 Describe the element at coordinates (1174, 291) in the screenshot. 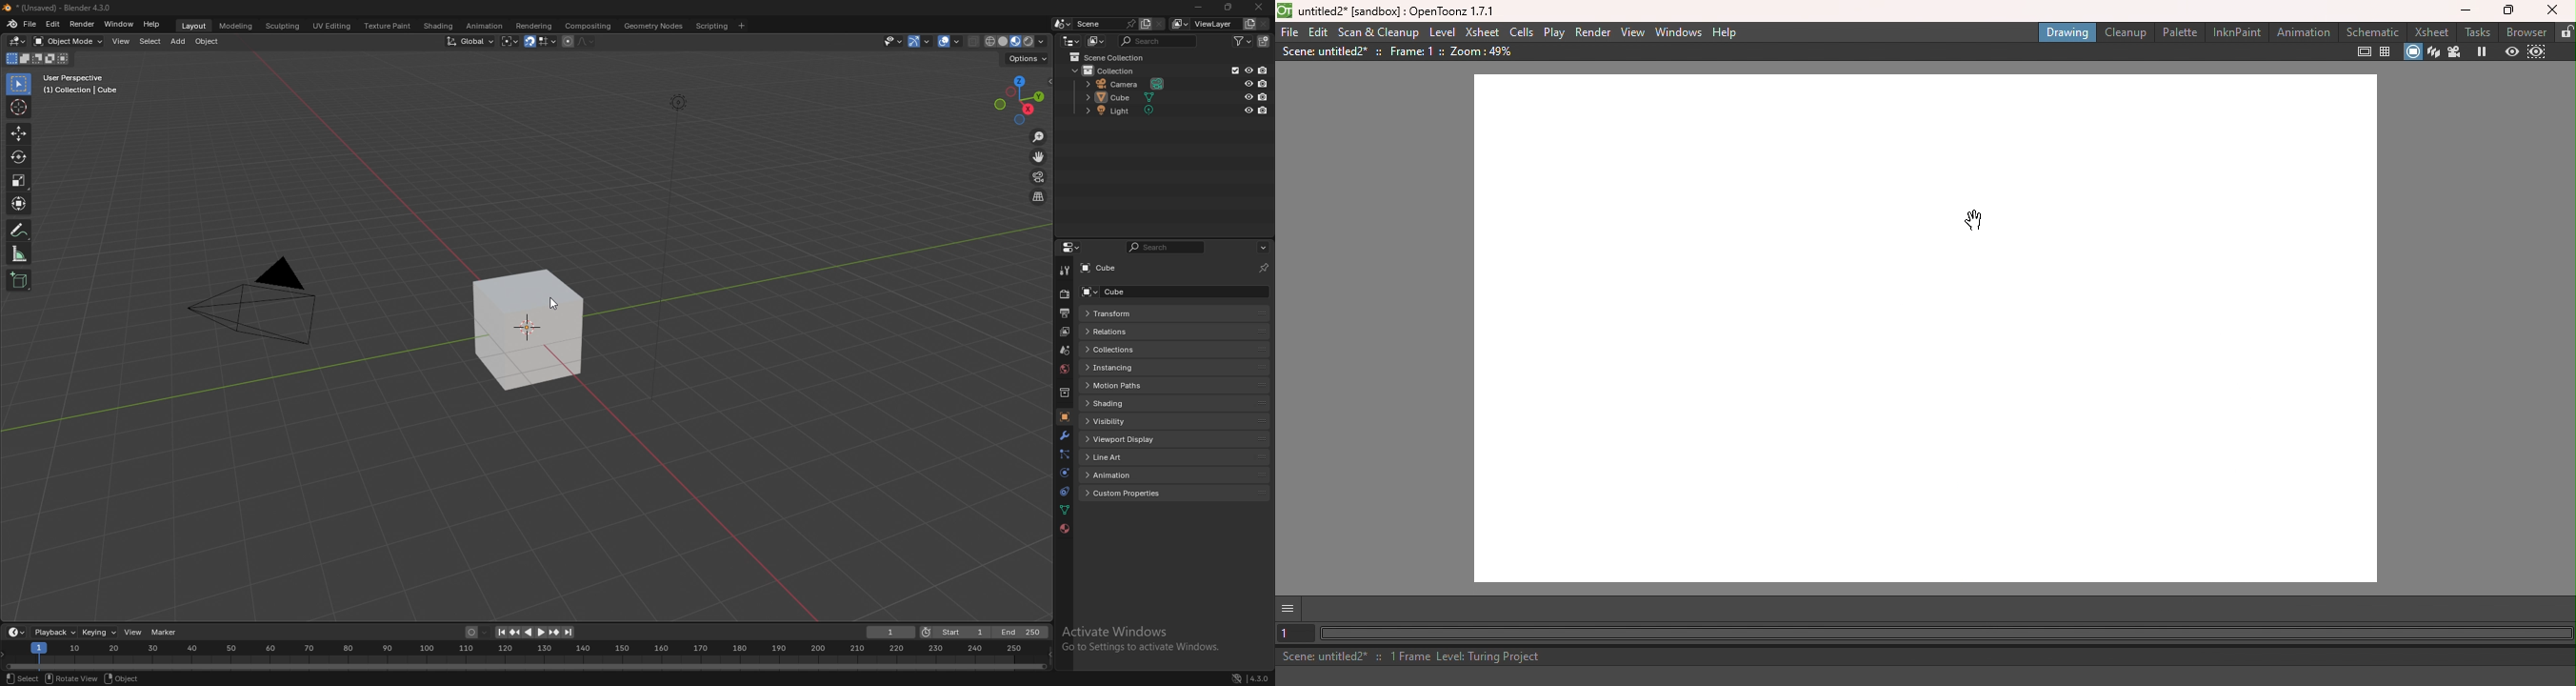

I see `cube` at that location.